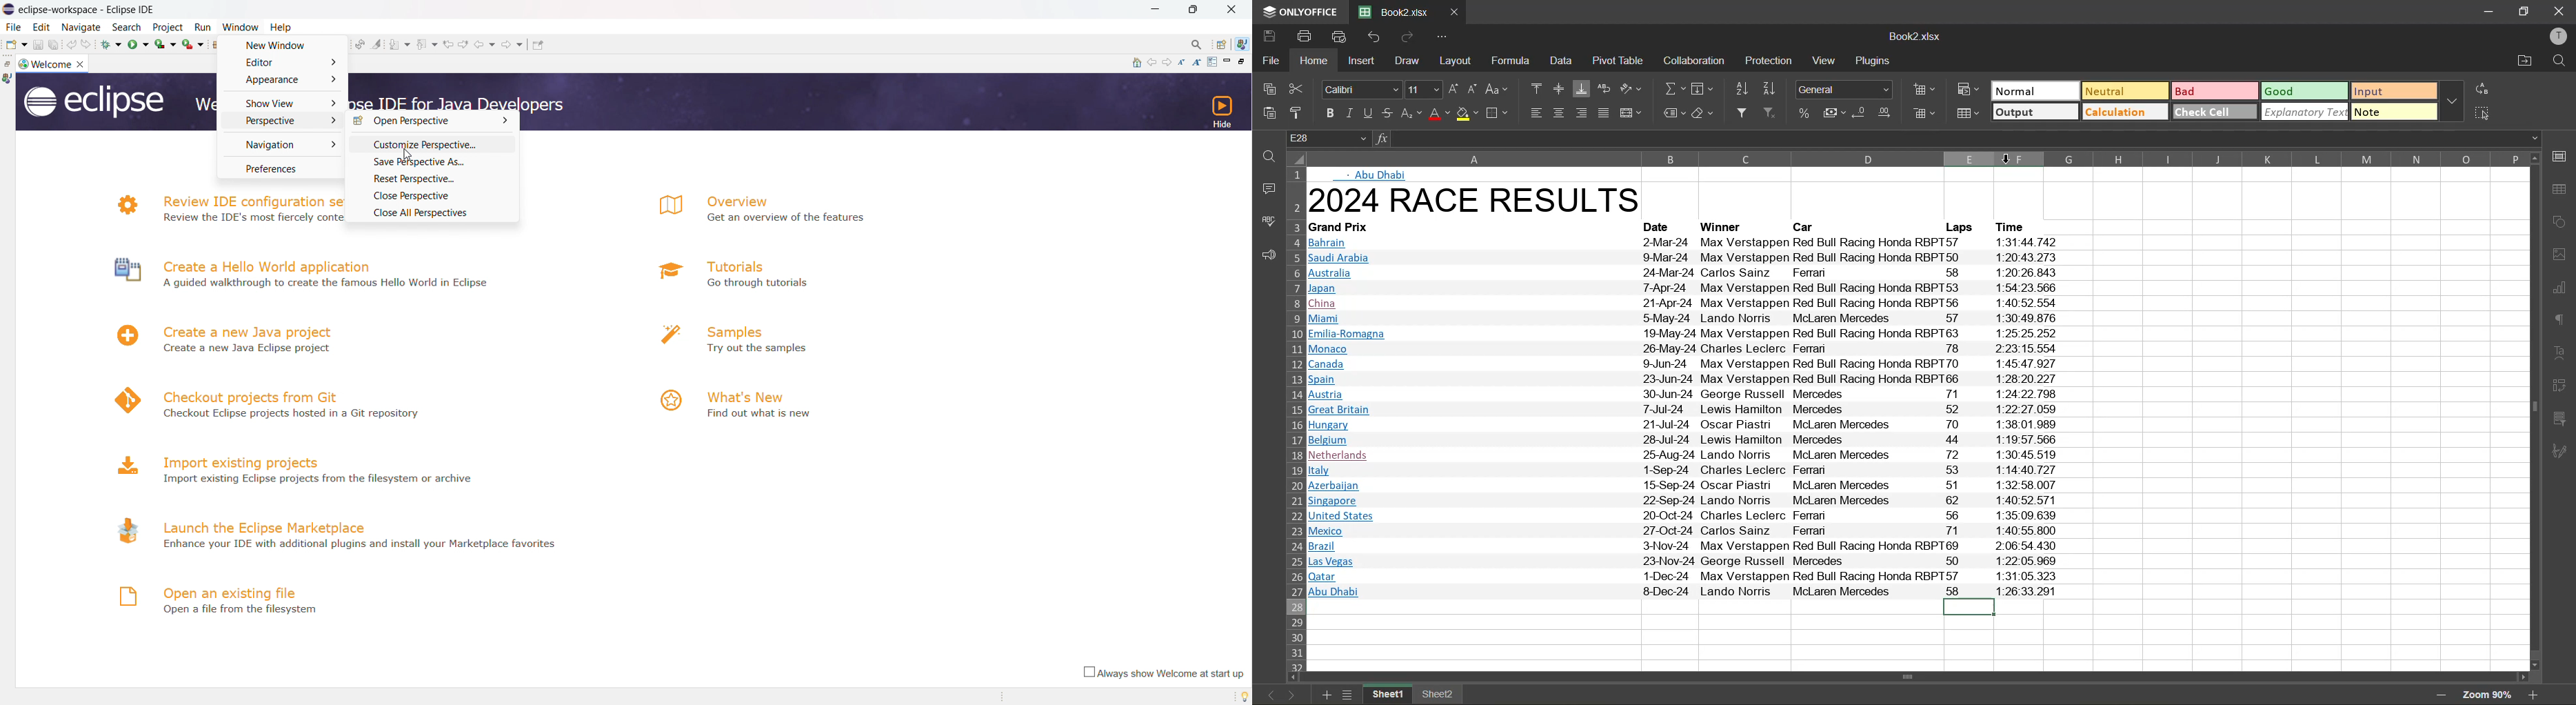  What do you see at coordinates (1691, 426) in the screenshot?
I see `IHungary 21-Jul-24 Oscar Piastn McLaren Mercedes 70 1:38:01.989` at bounding box center [1691, 426].